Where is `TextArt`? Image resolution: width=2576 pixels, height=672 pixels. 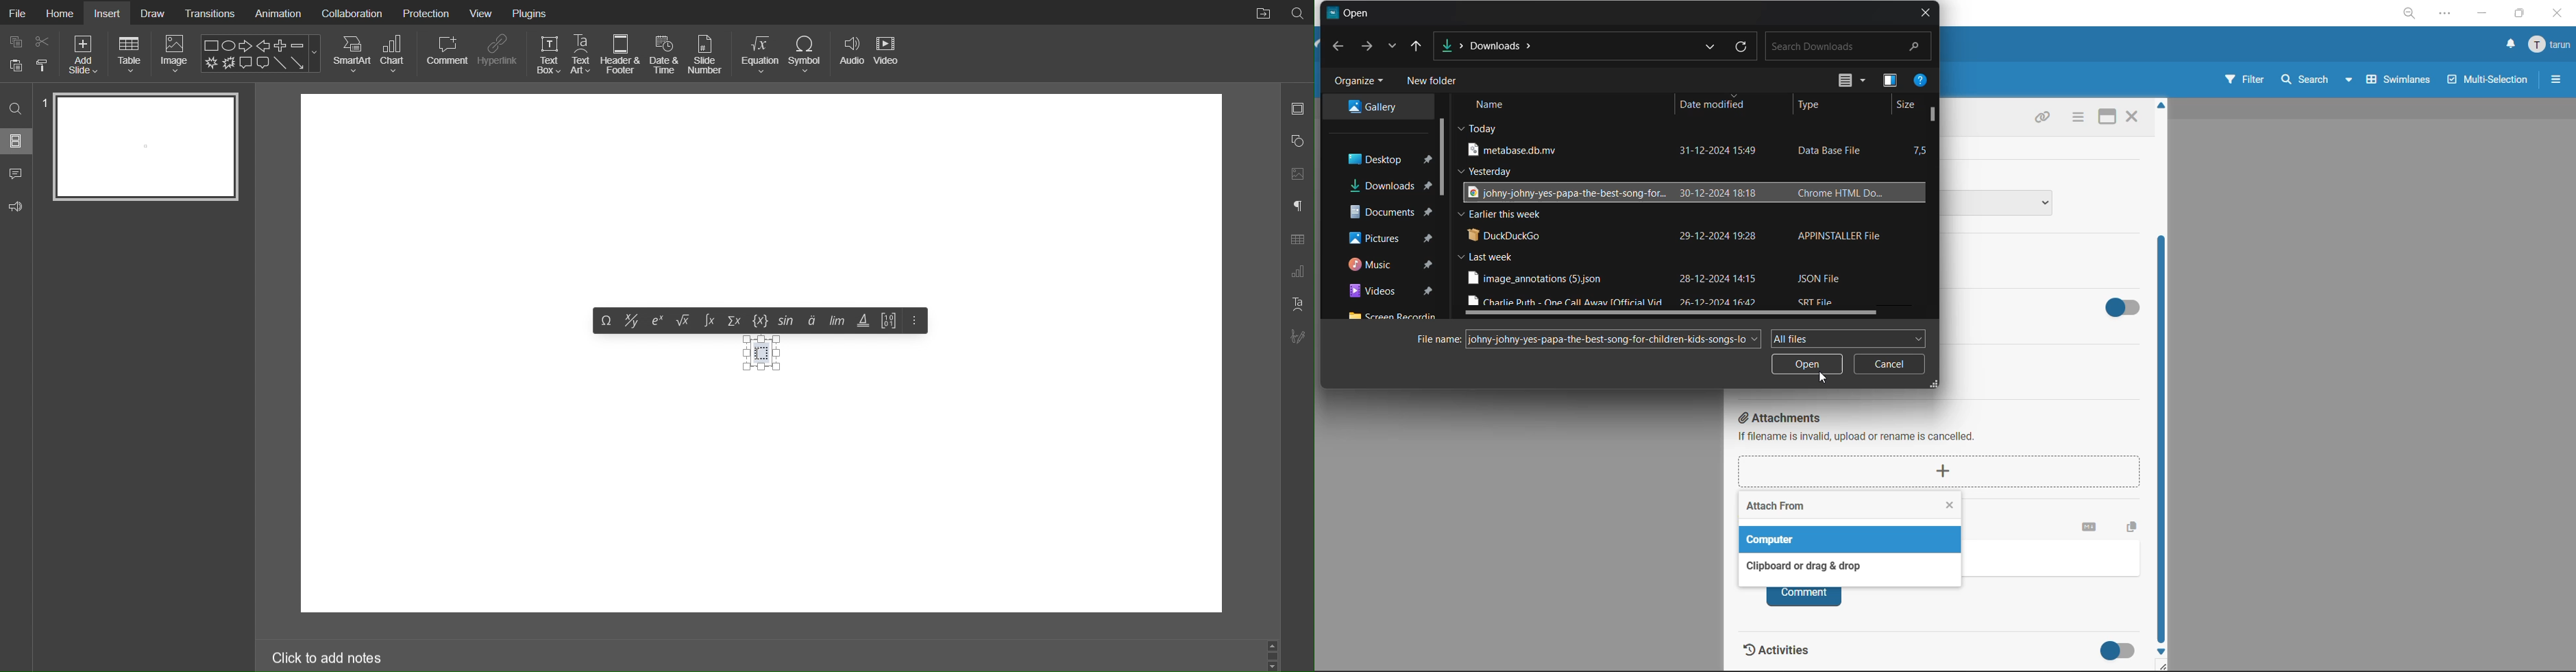 TextArt is located at coordinates (1297, 302).